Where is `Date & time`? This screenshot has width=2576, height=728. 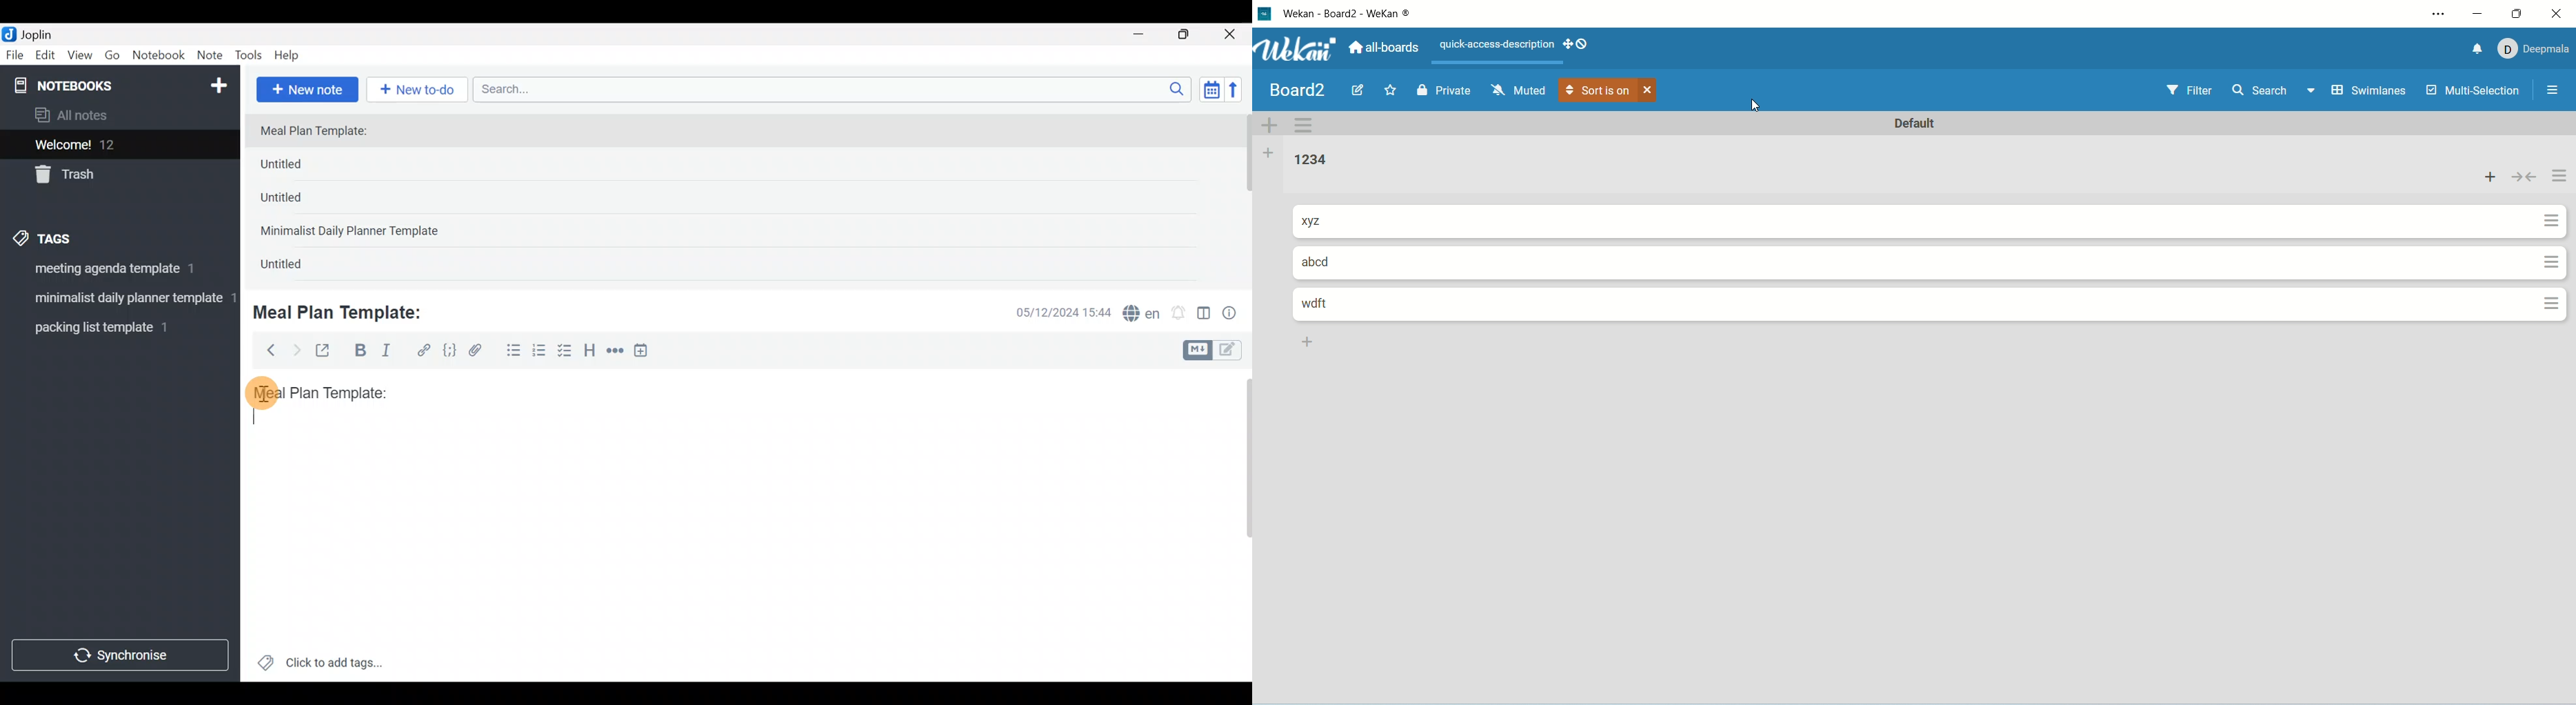 Date & time is located at coordinates (1054, 312).